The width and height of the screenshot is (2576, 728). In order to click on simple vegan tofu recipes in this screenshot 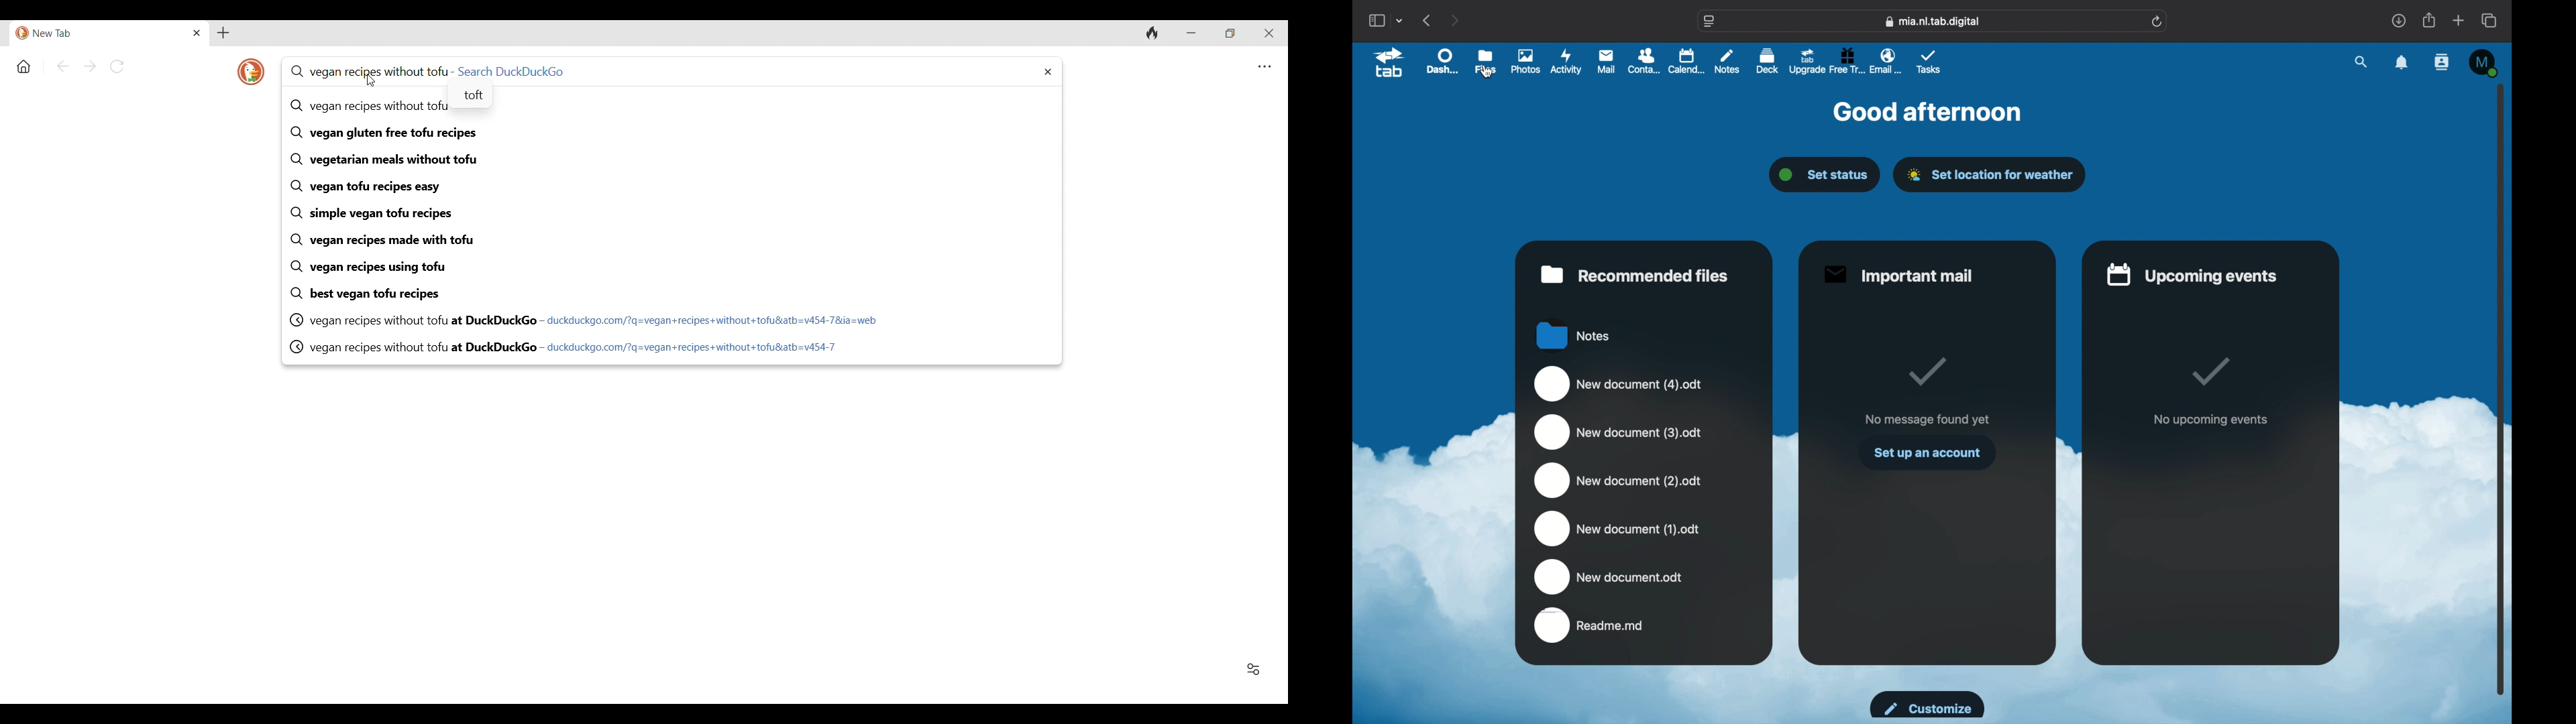, I will do `click(672, 214)`.